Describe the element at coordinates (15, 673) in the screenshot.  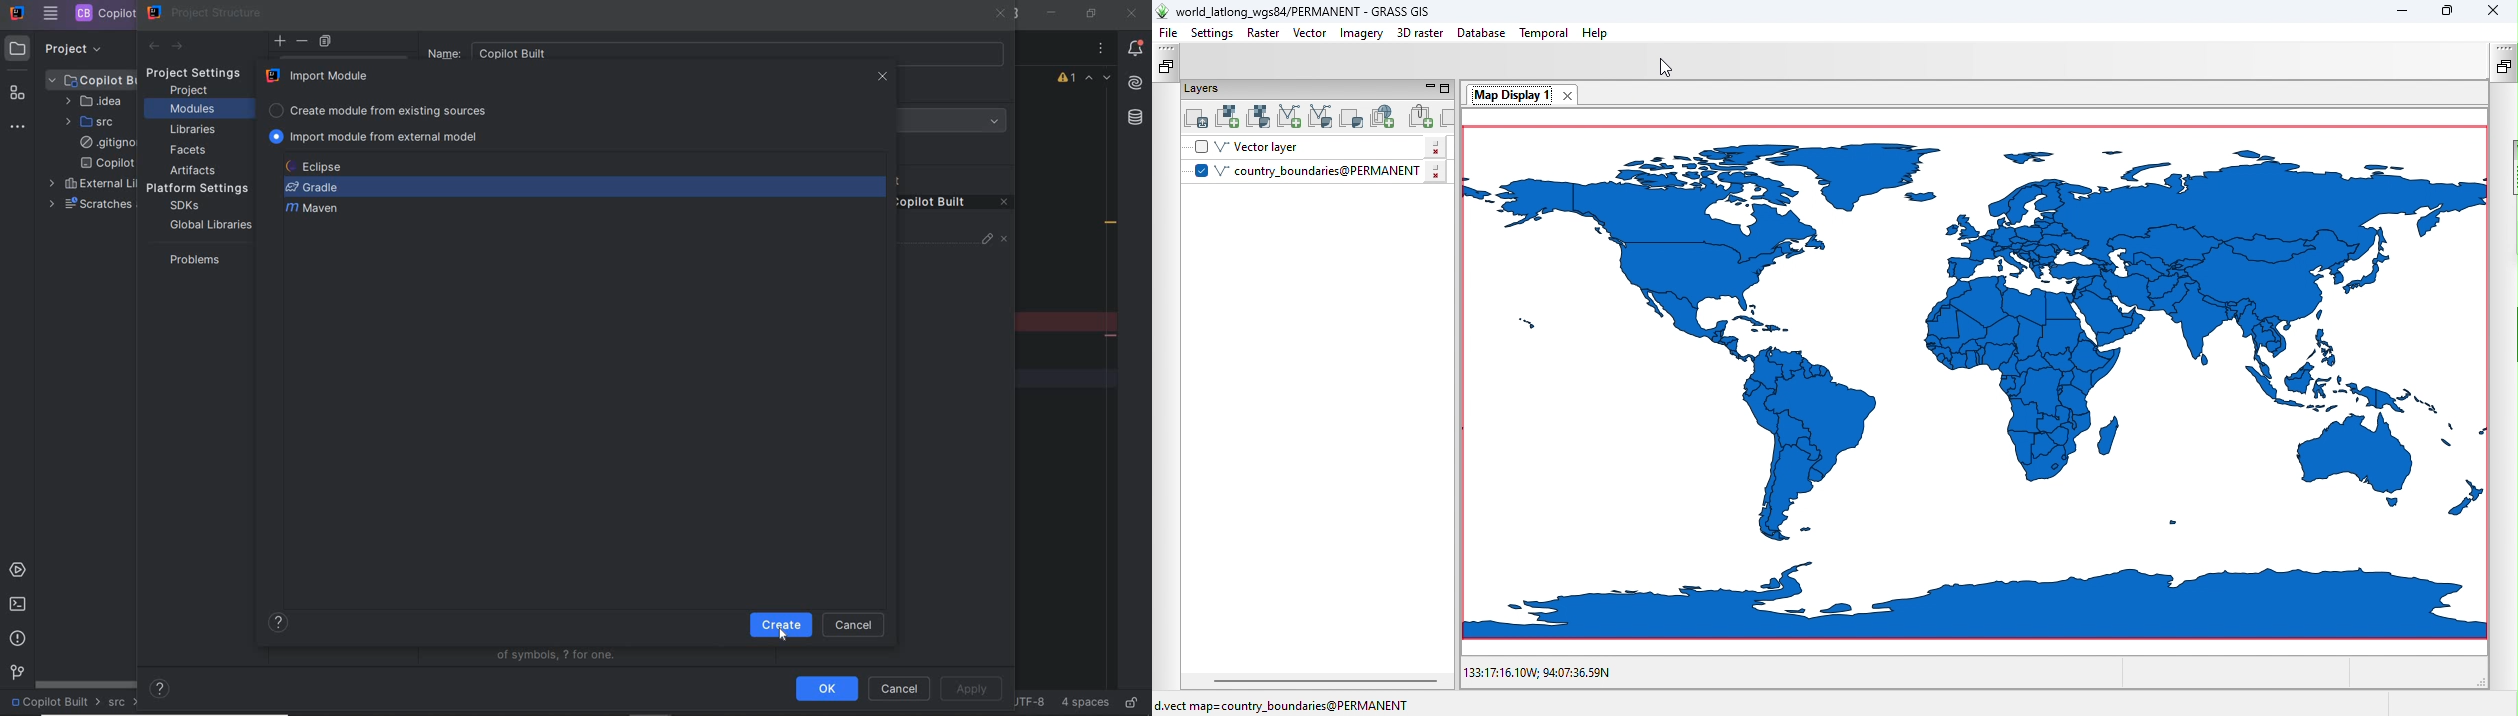
I see `version control` at that location.